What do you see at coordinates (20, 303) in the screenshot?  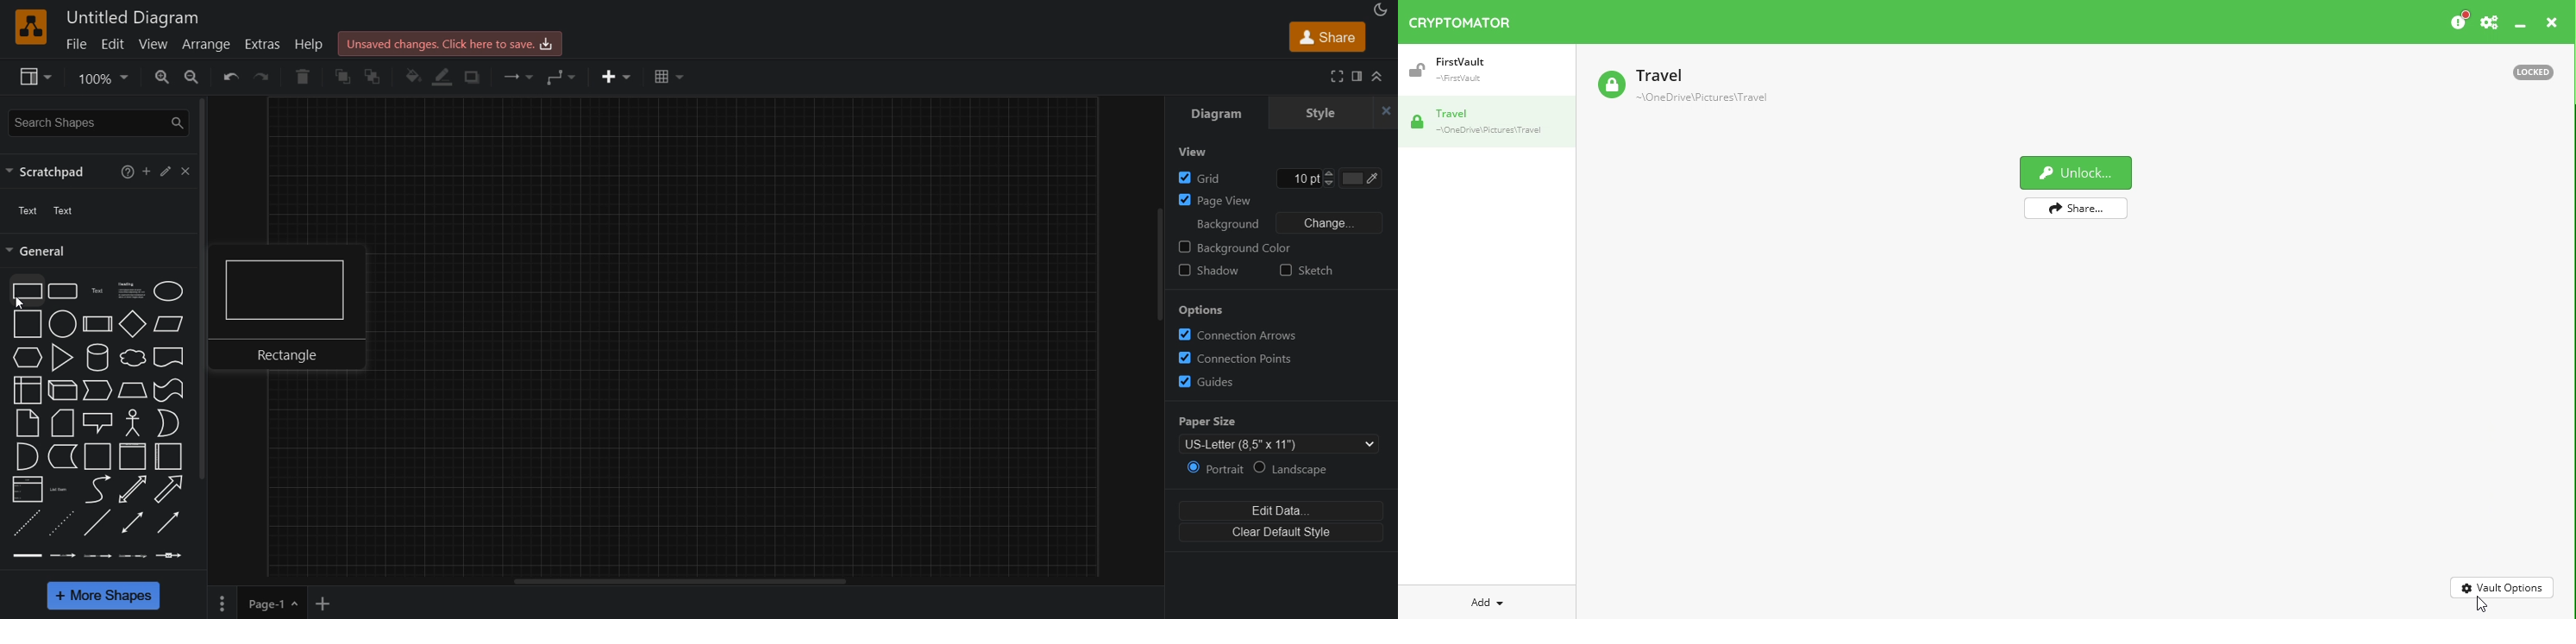 I see `cursor` at bounding box center [20, 303].